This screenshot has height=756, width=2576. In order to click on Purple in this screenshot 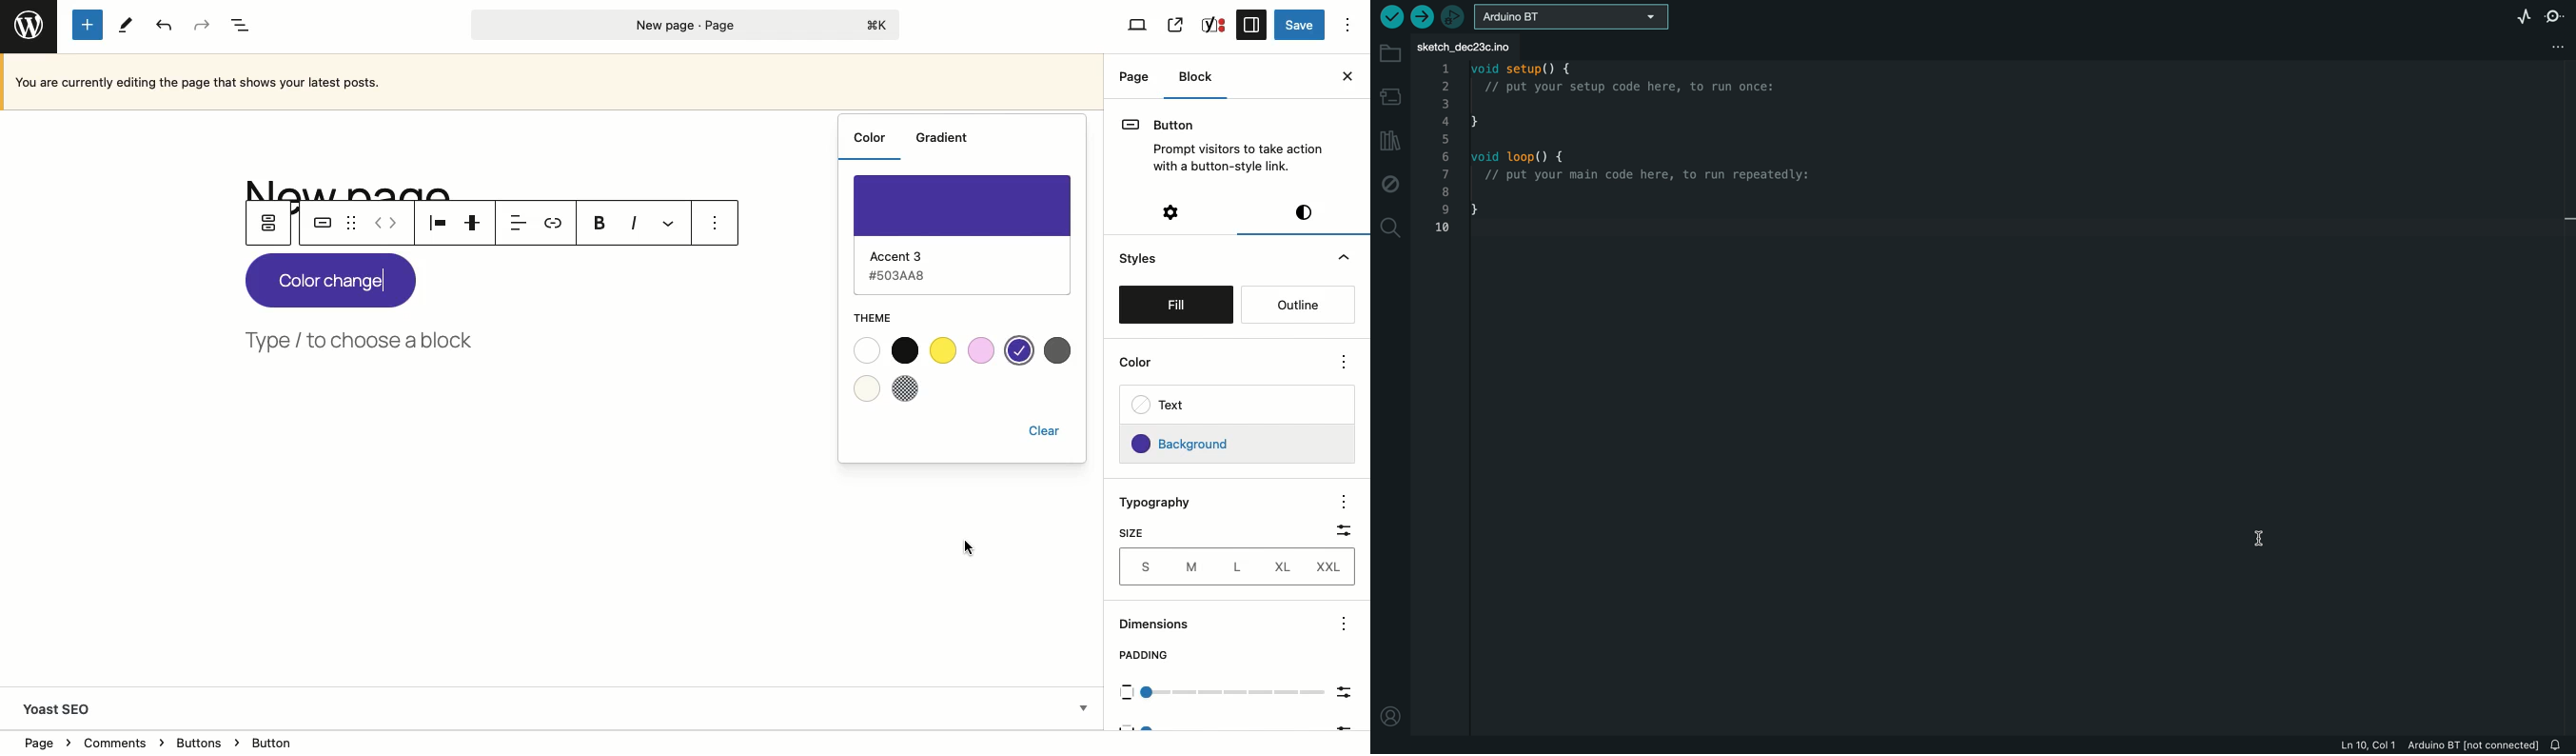, I will do `click(962, 204)`.